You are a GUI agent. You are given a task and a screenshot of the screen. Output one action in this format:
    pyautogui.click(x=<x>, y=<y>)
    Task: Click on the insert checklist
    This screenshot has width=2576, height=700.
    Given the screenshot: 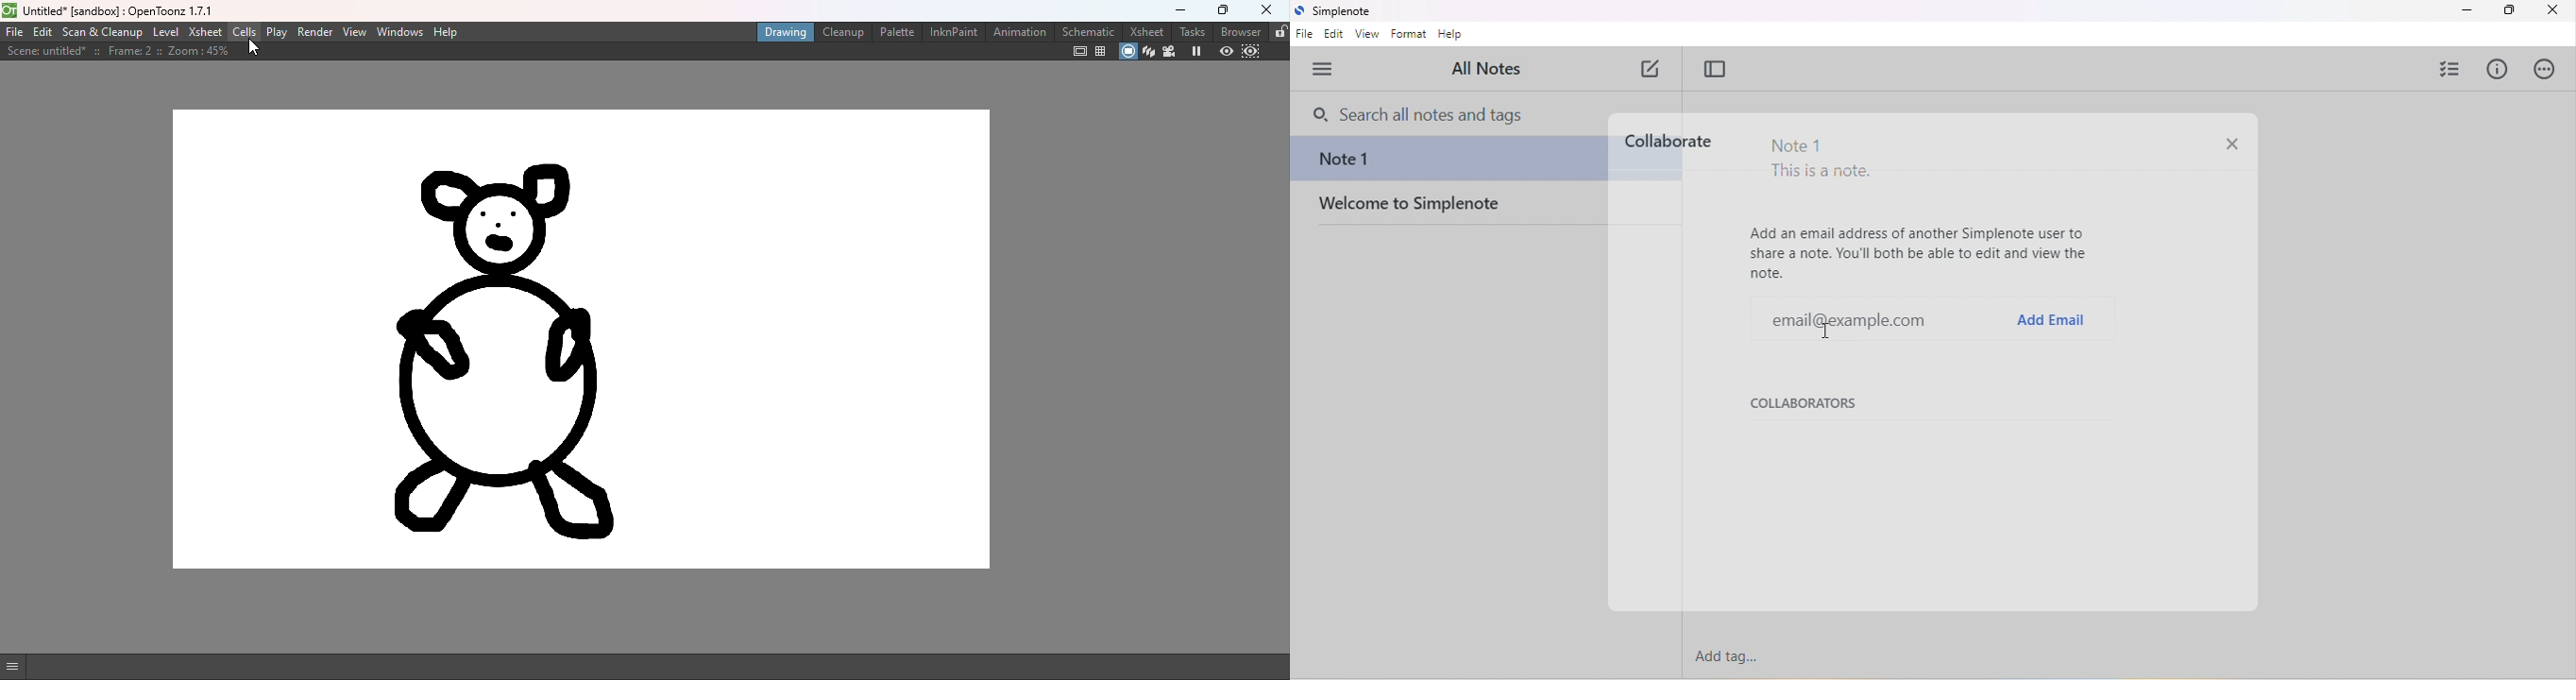 What is the action you would take?
    pyautogui.click(x=2449, y=68)
    